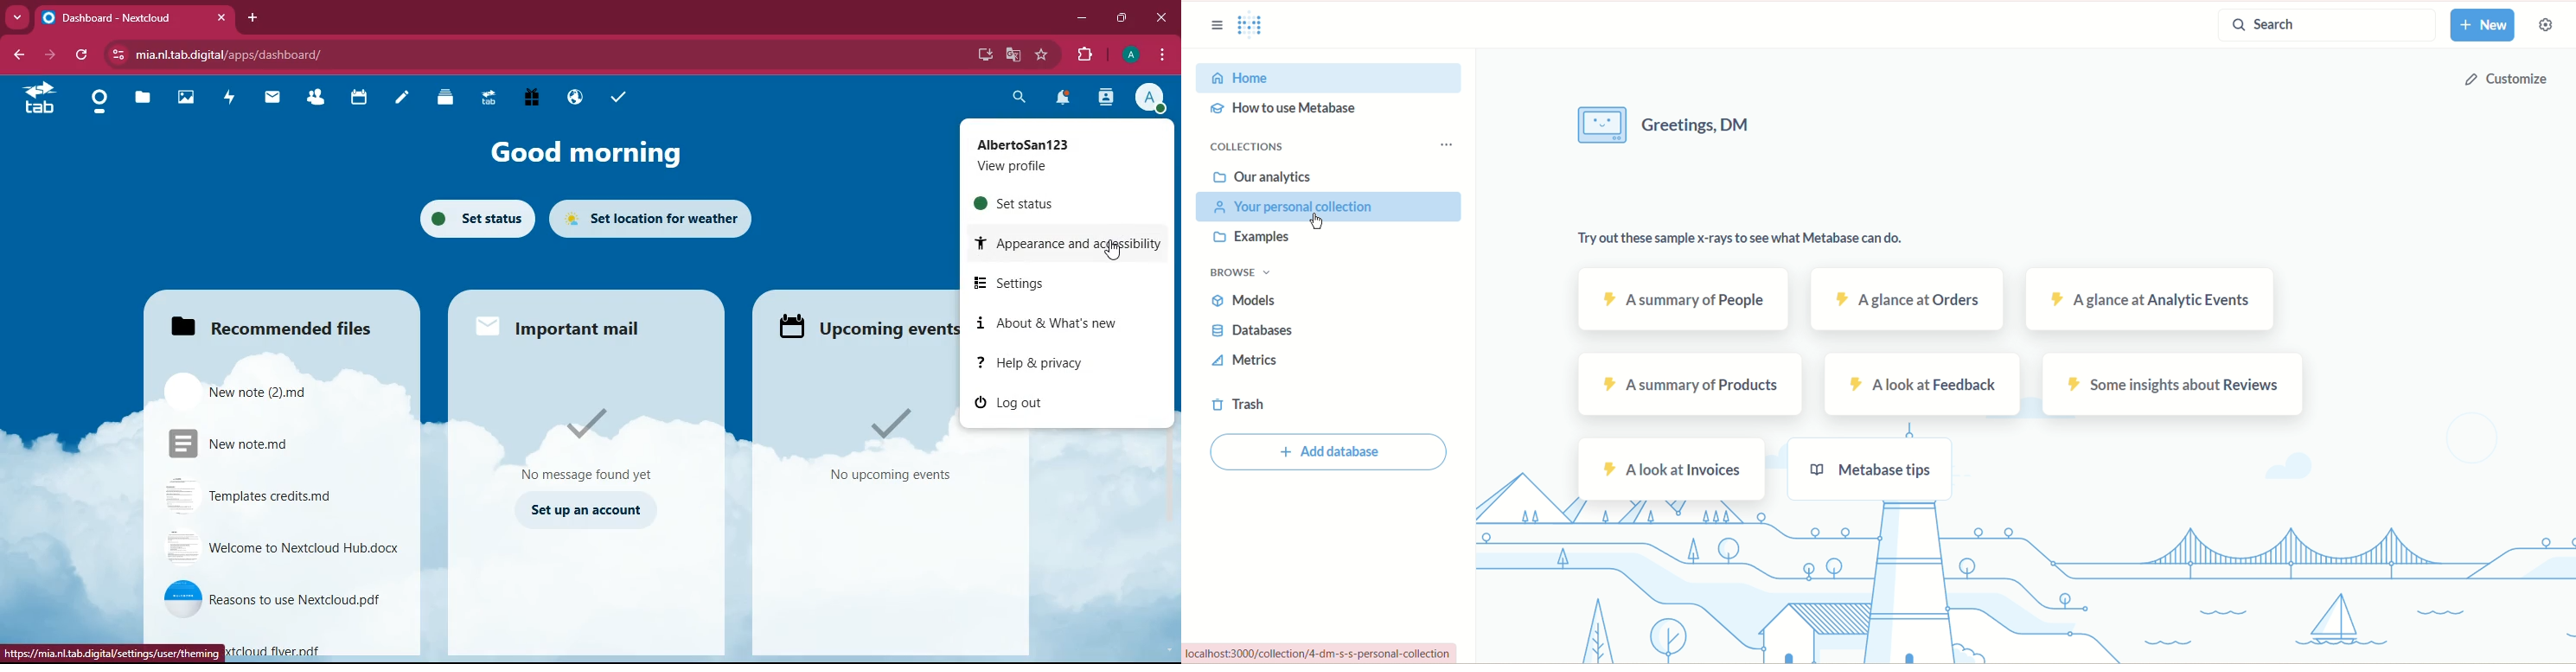 The width and height of the screenshot is (2576, 672). Describe the element at coordinates (572, 99) in the screenshot. I see `public` at that location.